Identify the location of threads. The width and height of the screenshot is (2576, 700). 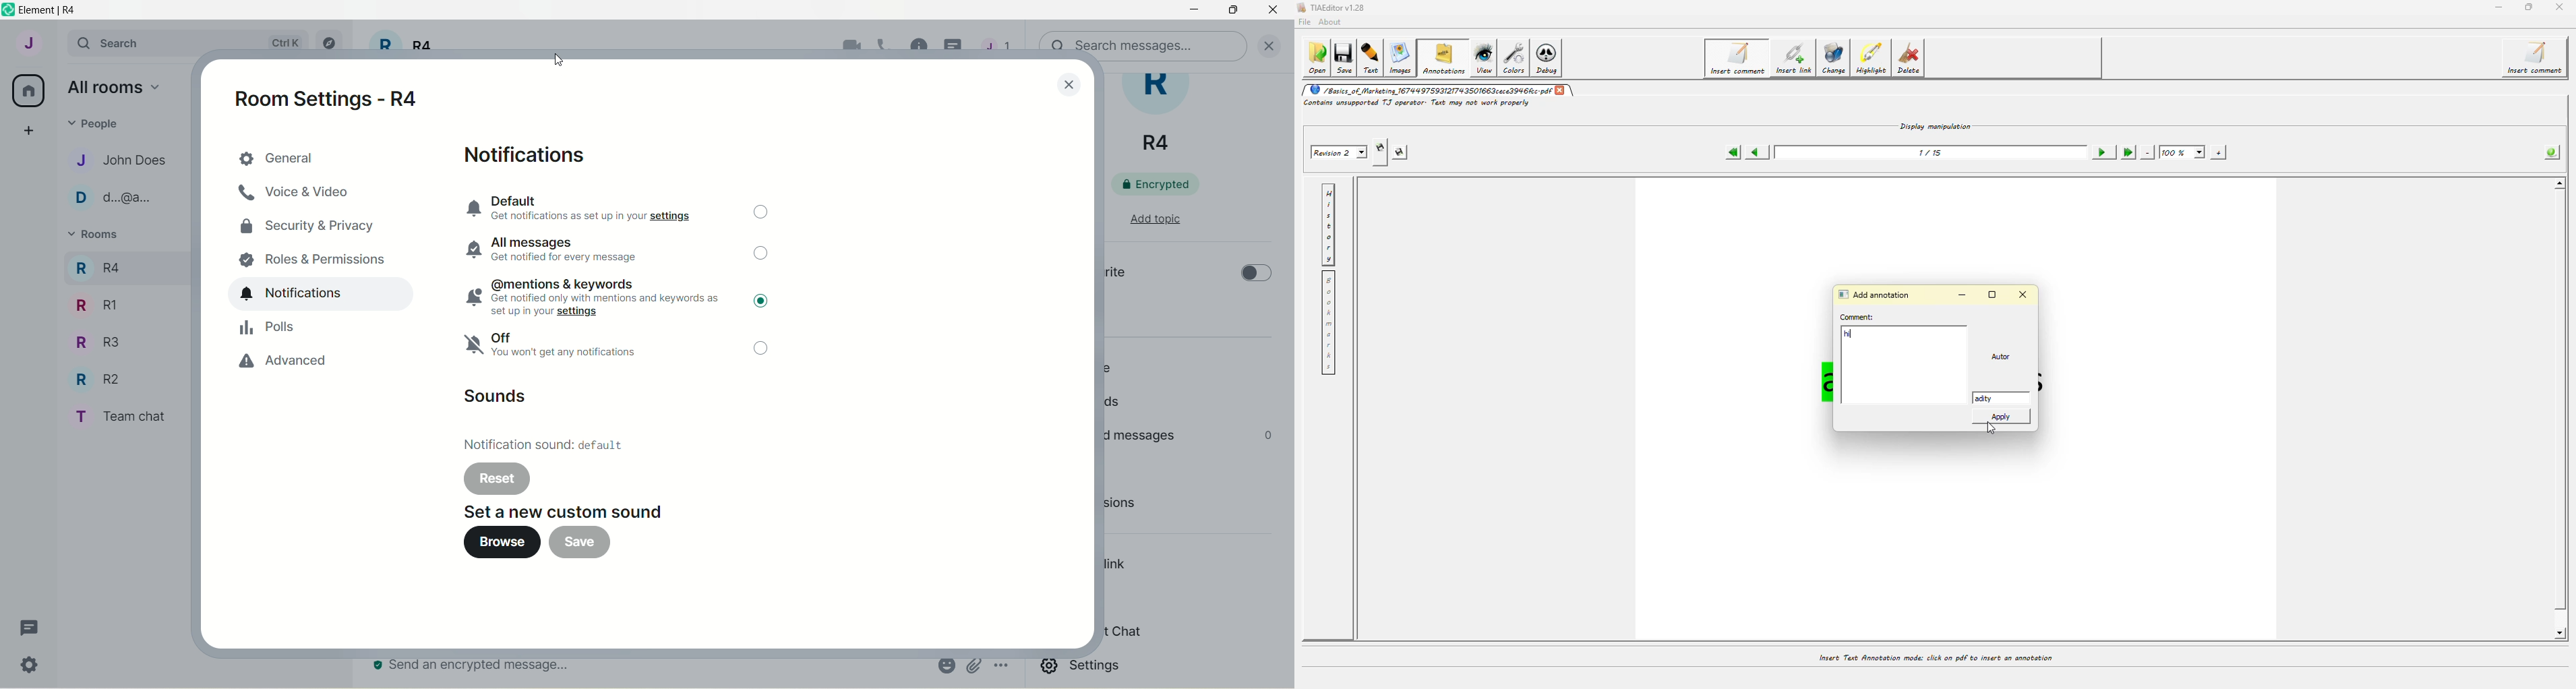
(30, 628).